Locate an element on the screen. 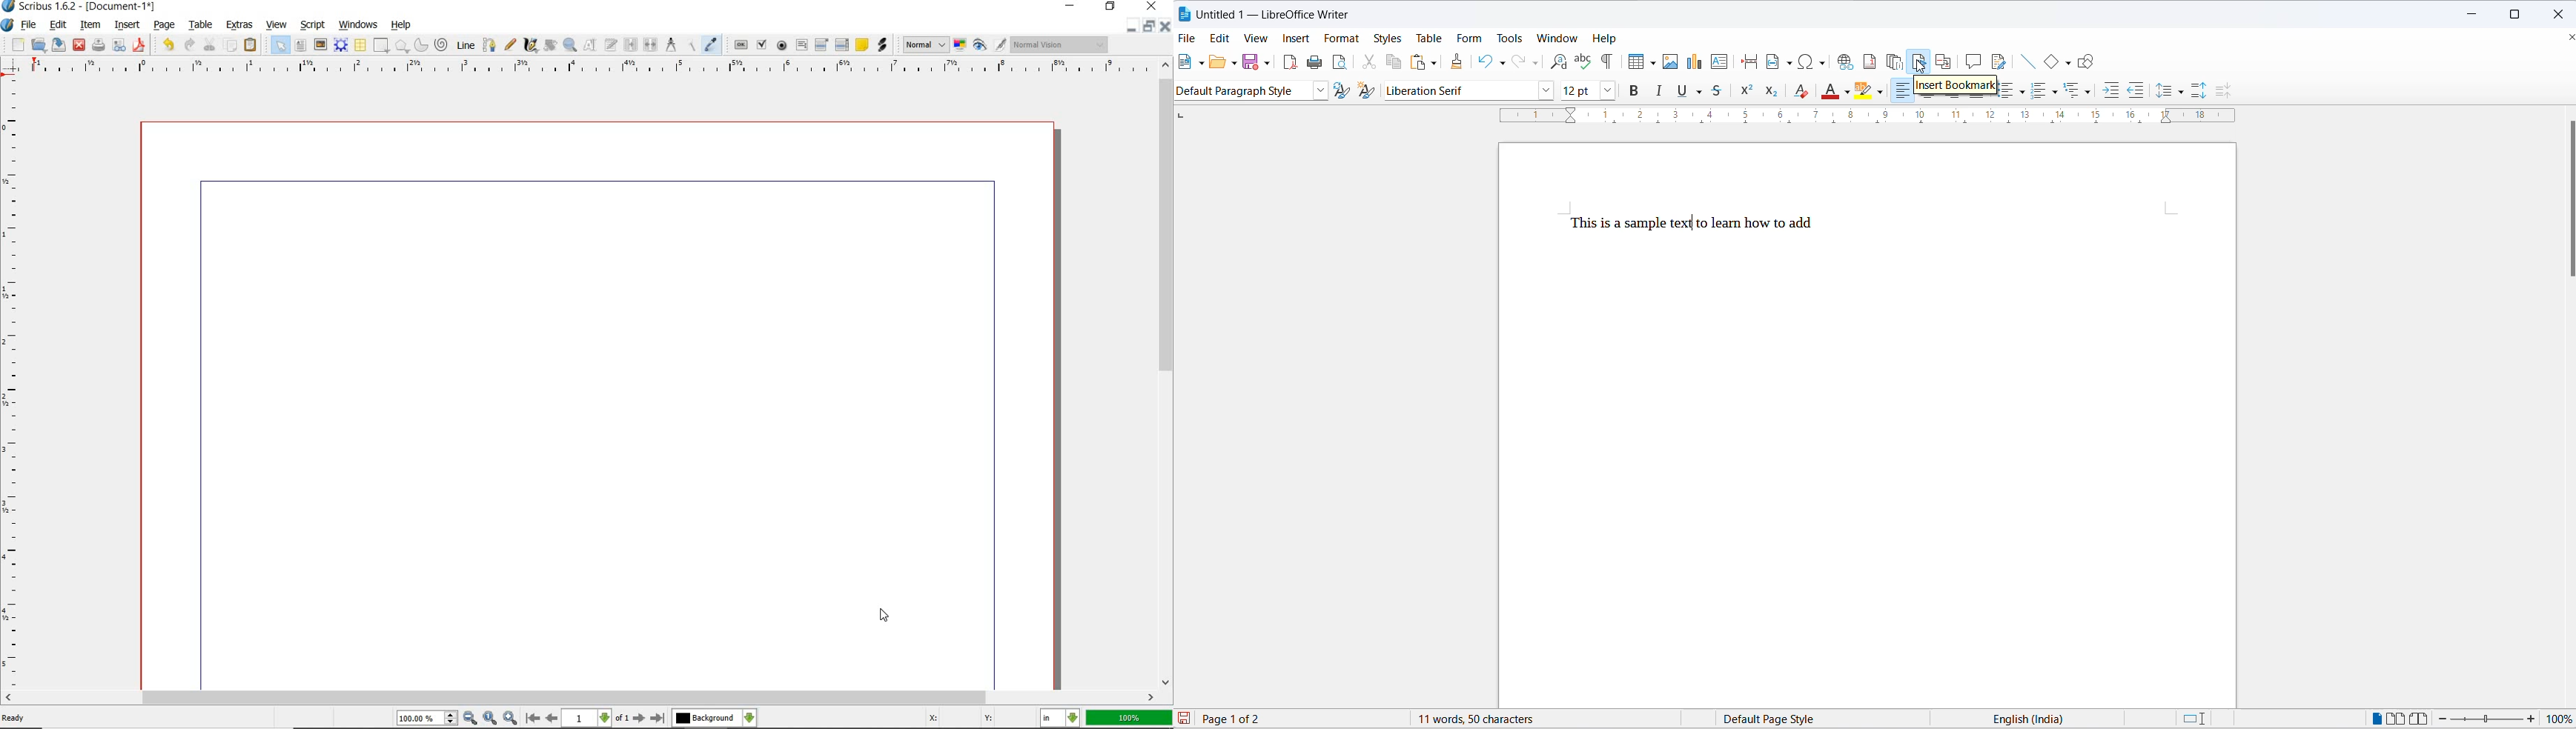 This screenshot has height=756, width=2576. font size is located at coordinates (1578, 91).